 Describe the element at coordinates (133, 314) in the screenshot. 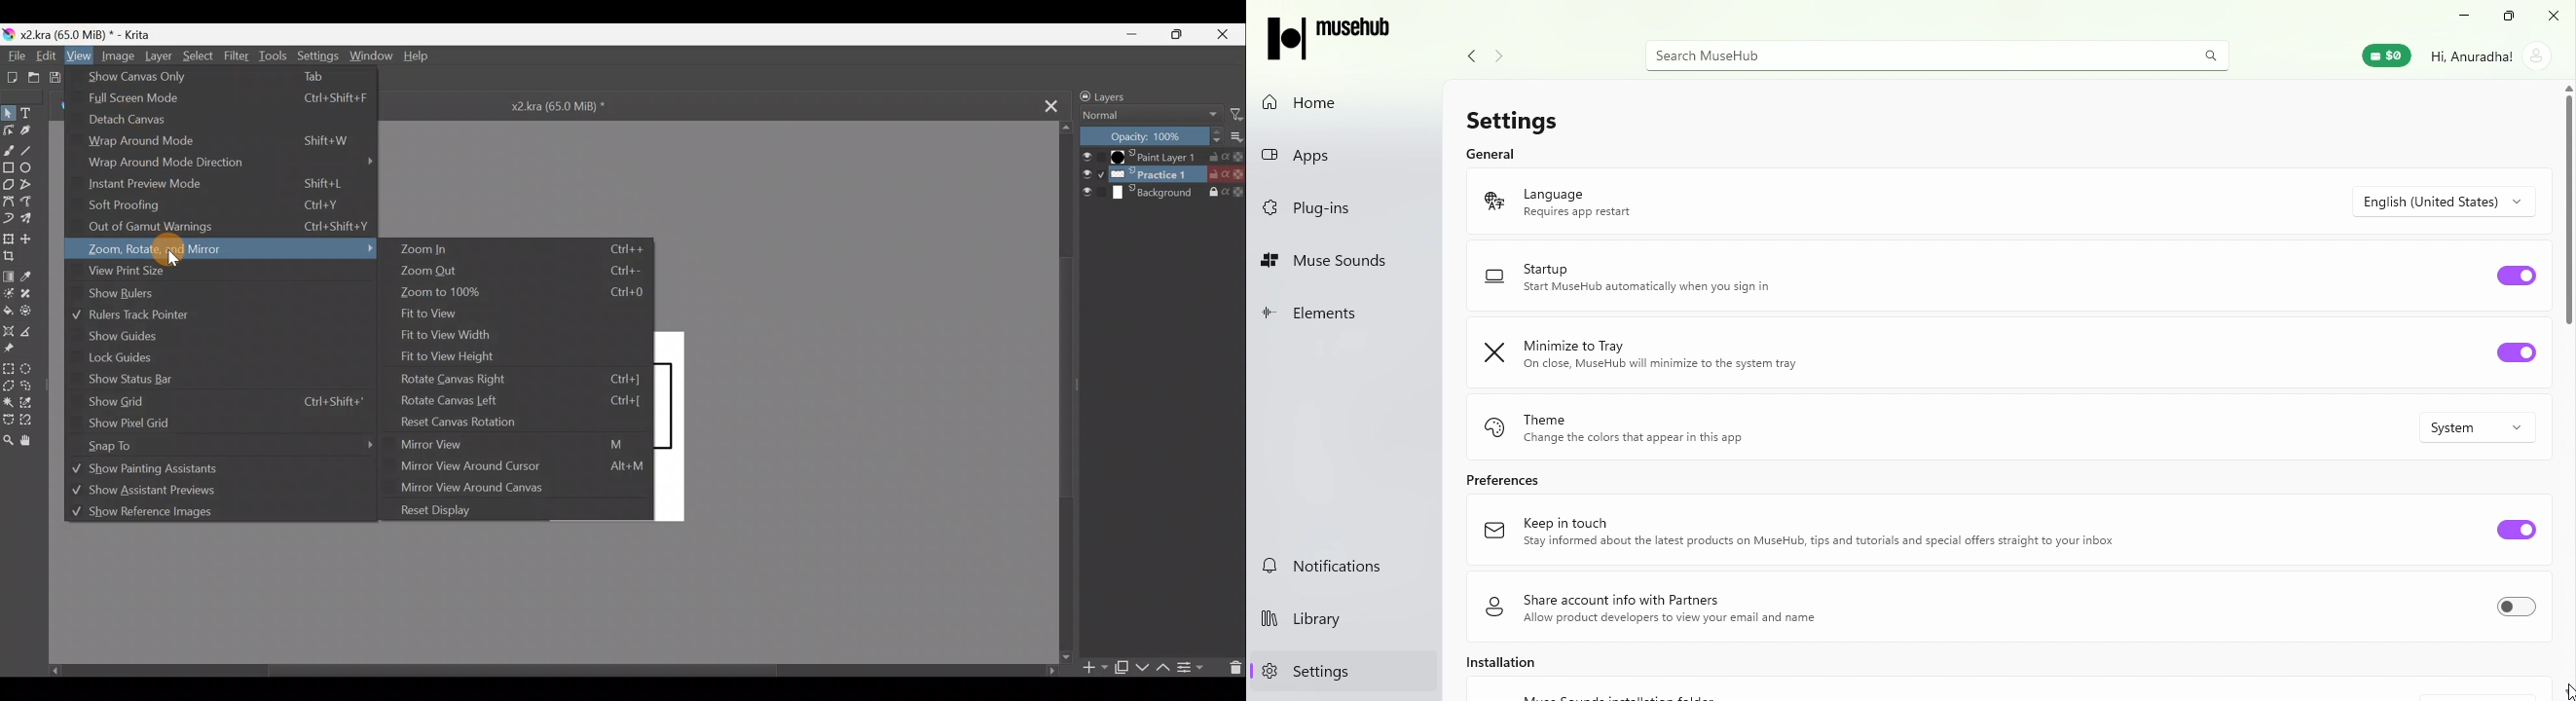

I see `Rulers track pointer` at that location.